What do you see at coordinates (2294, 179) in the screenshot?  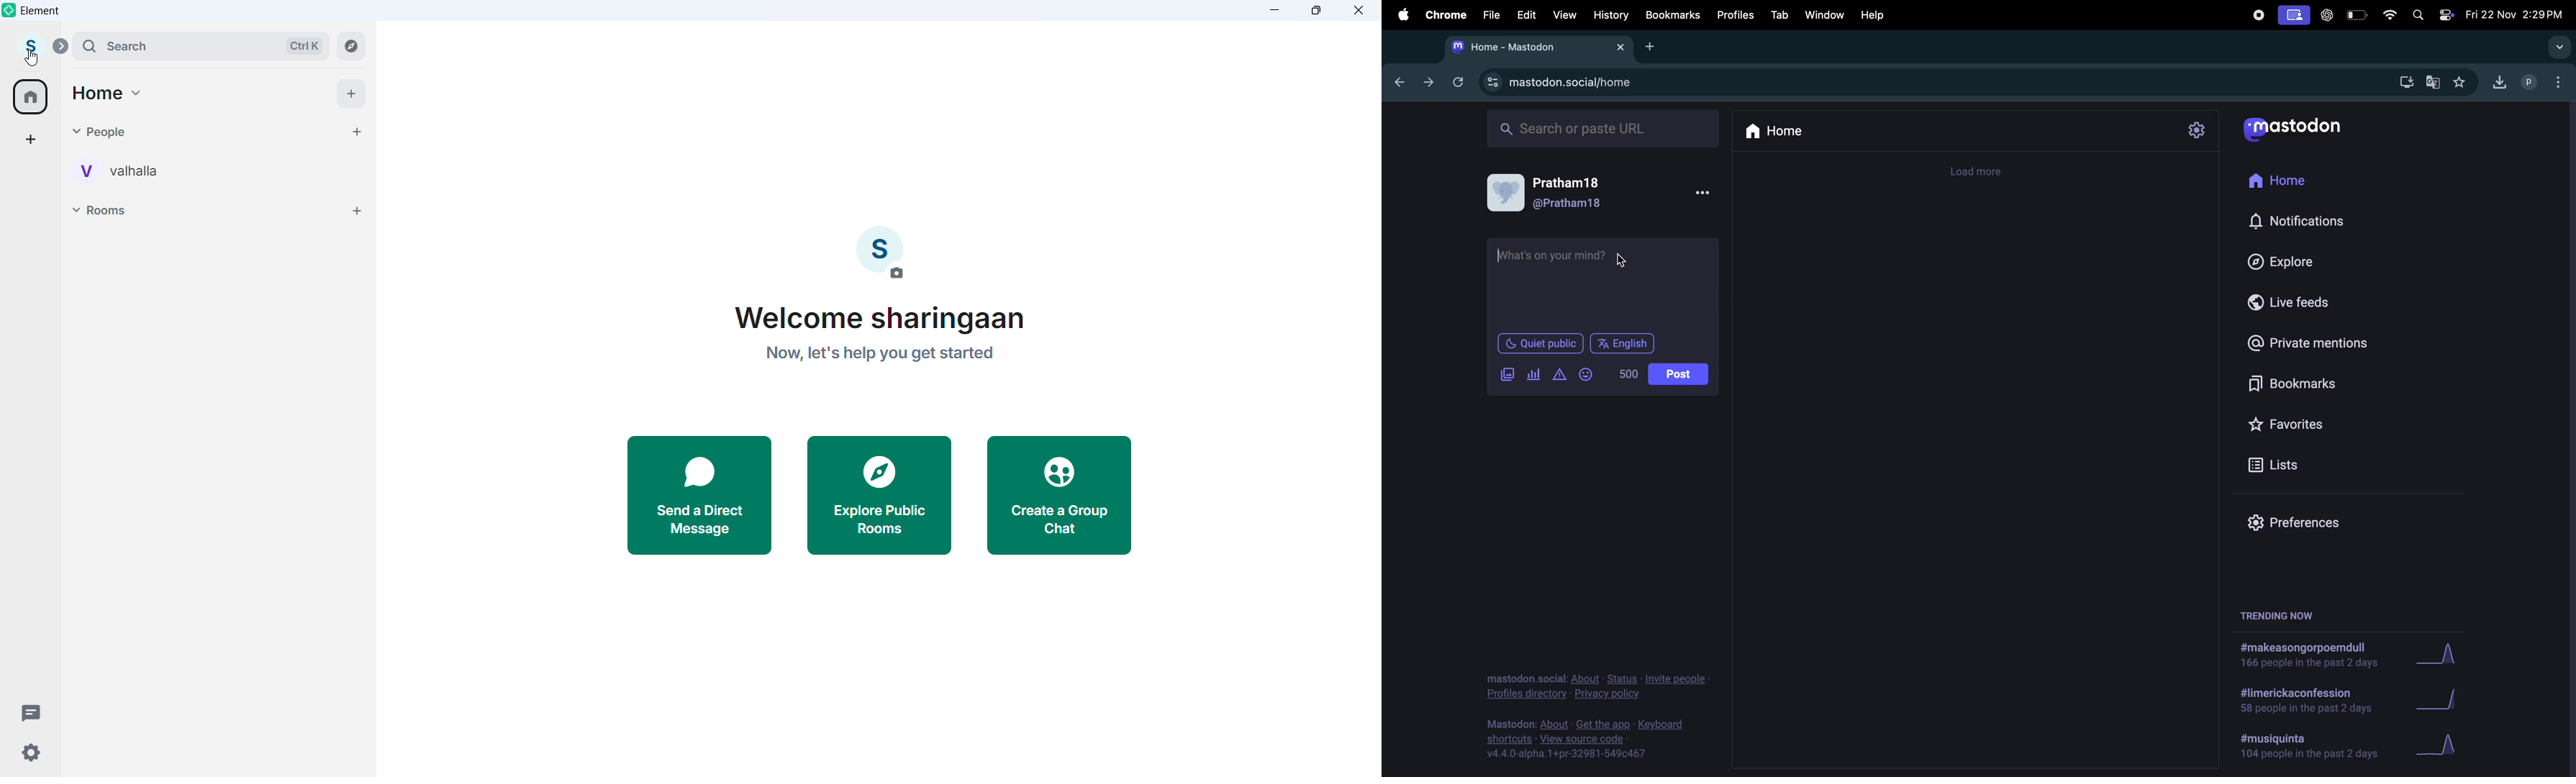 I see `home` at bounding box center [2294, 179].